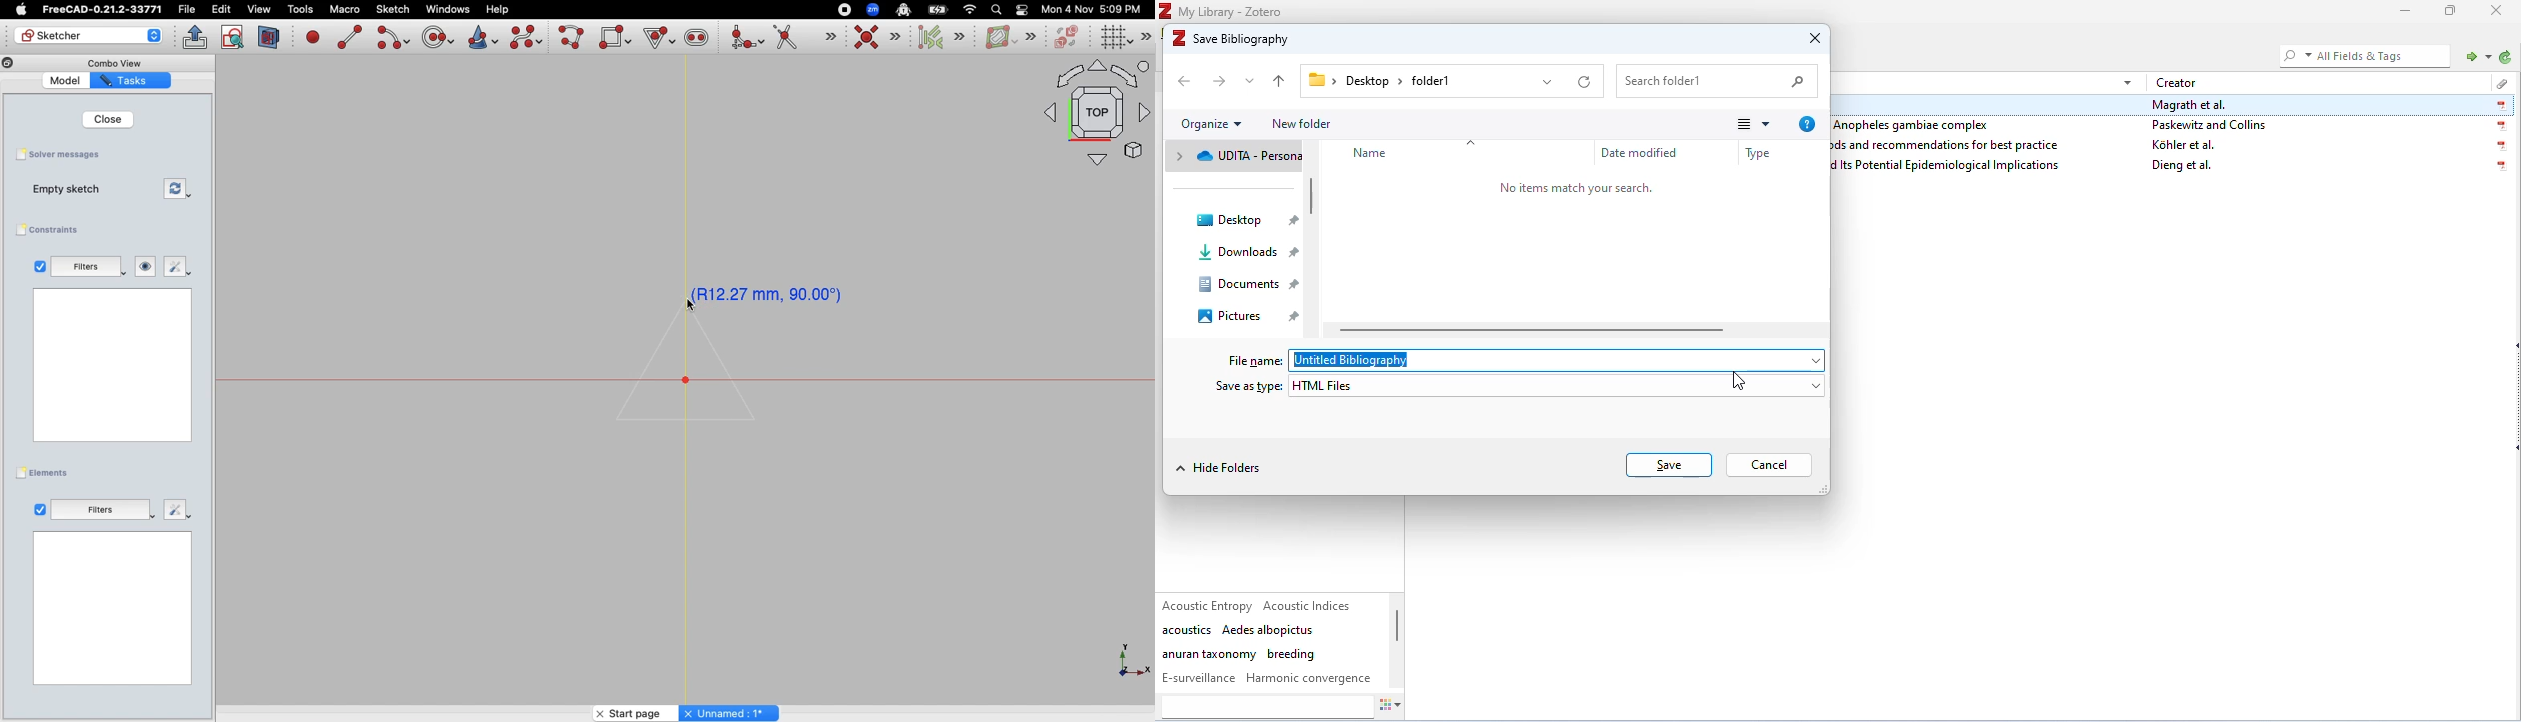  What do you see at coordinates (2500, 126) in the screenshot?
I see `pdf` at bounding box center [2500, 126].